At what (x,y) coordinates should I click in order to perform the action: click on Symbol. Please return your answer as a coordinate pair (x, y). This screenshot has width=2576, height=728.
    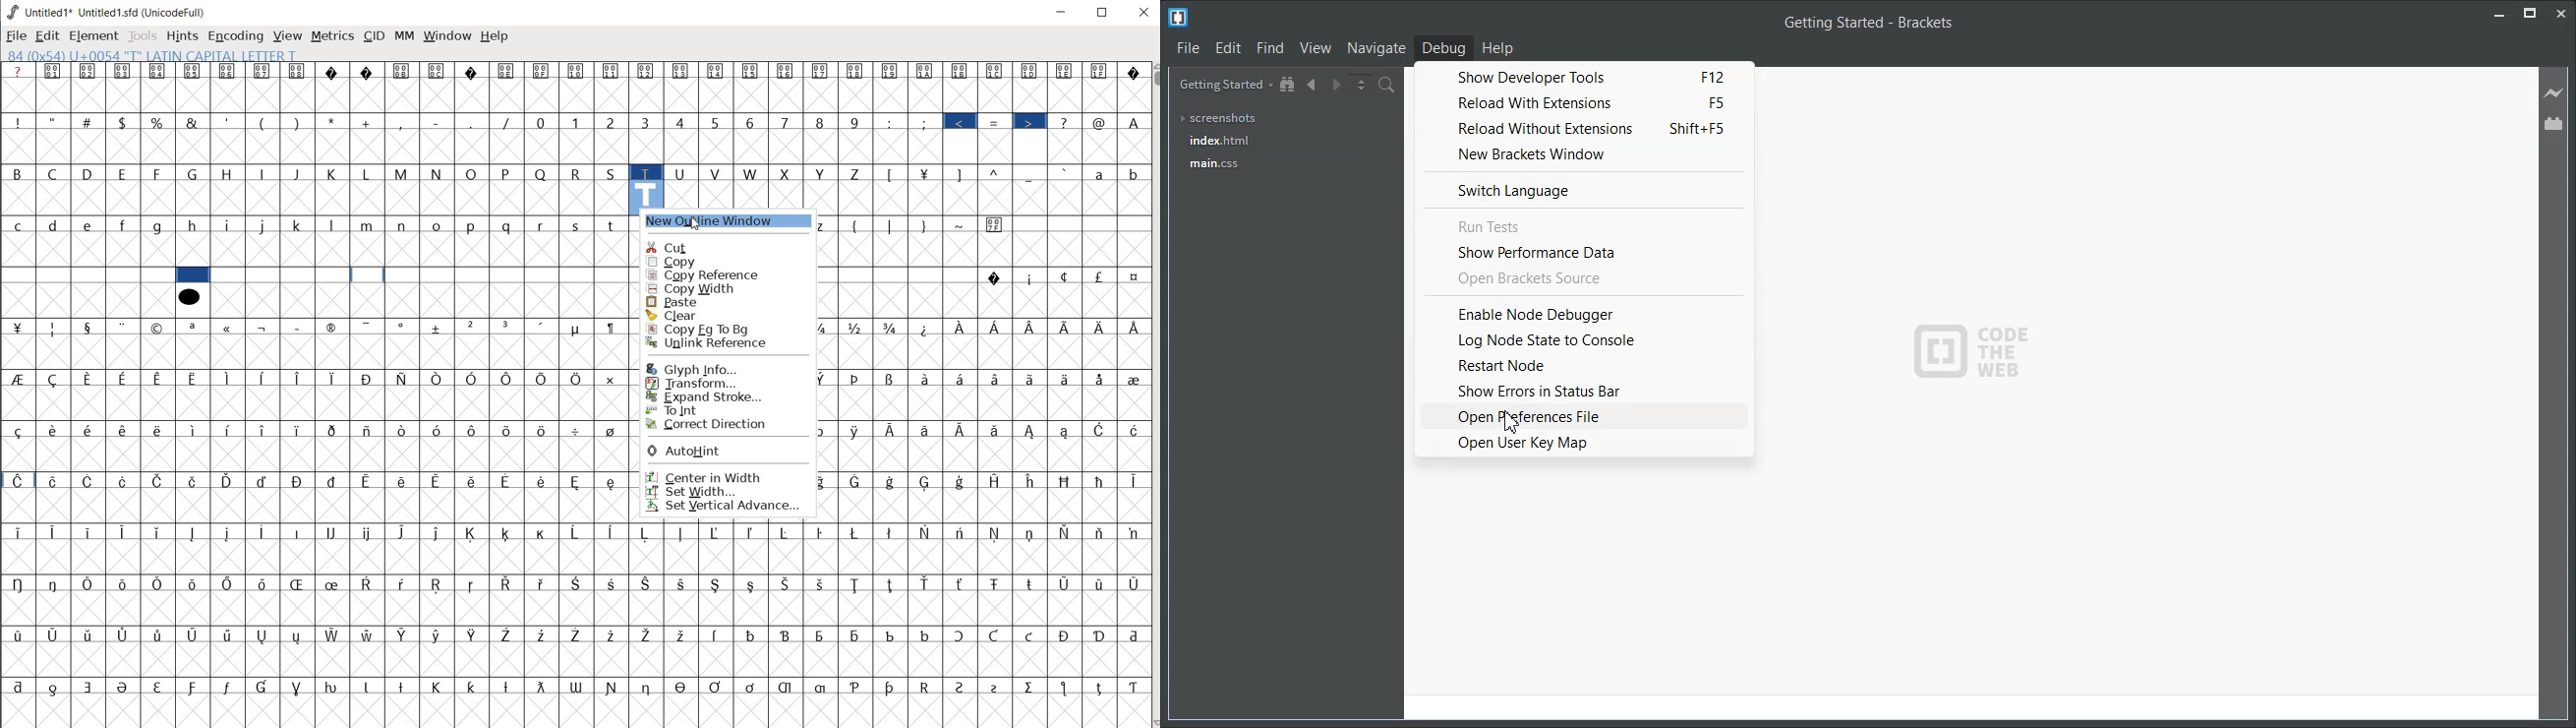
    Looking at the image, I should click on (473, 534).